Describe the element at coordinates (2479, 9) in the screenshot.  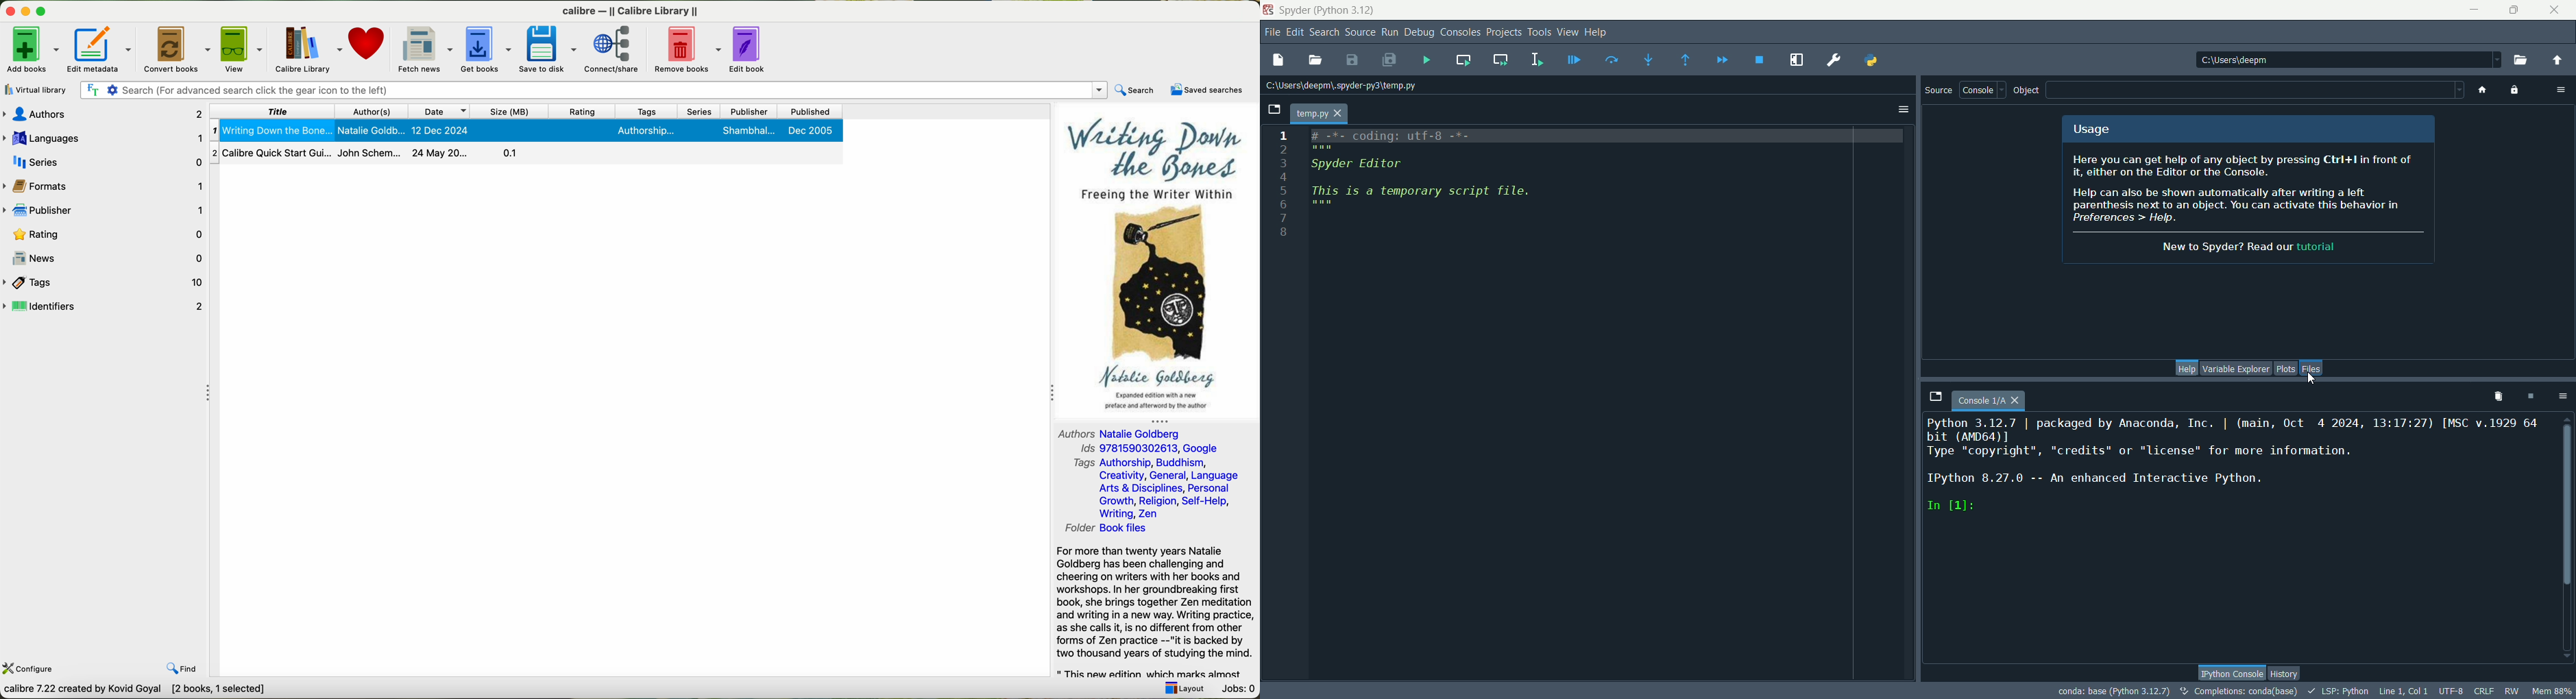
I see `minimize` at that location.